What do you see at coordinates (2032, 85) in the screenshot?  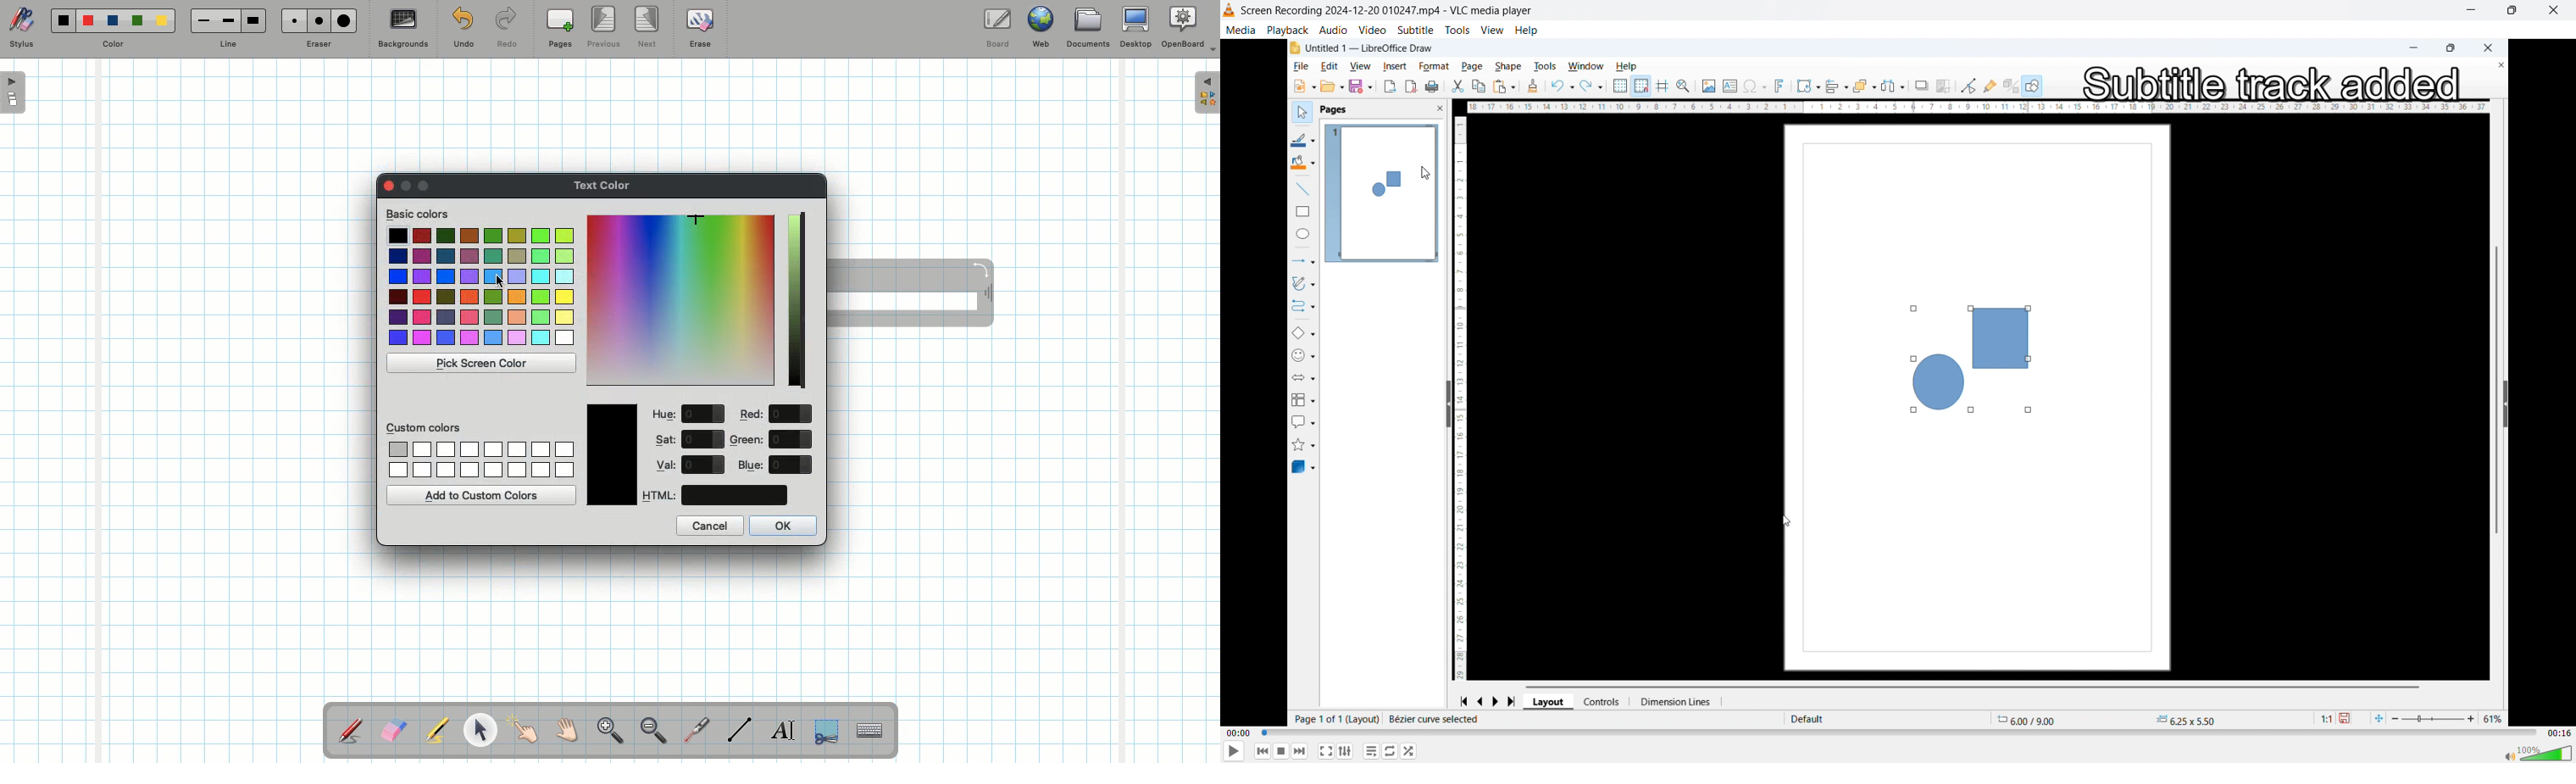 I see `show draw function` at bounding box center [2032, 85].